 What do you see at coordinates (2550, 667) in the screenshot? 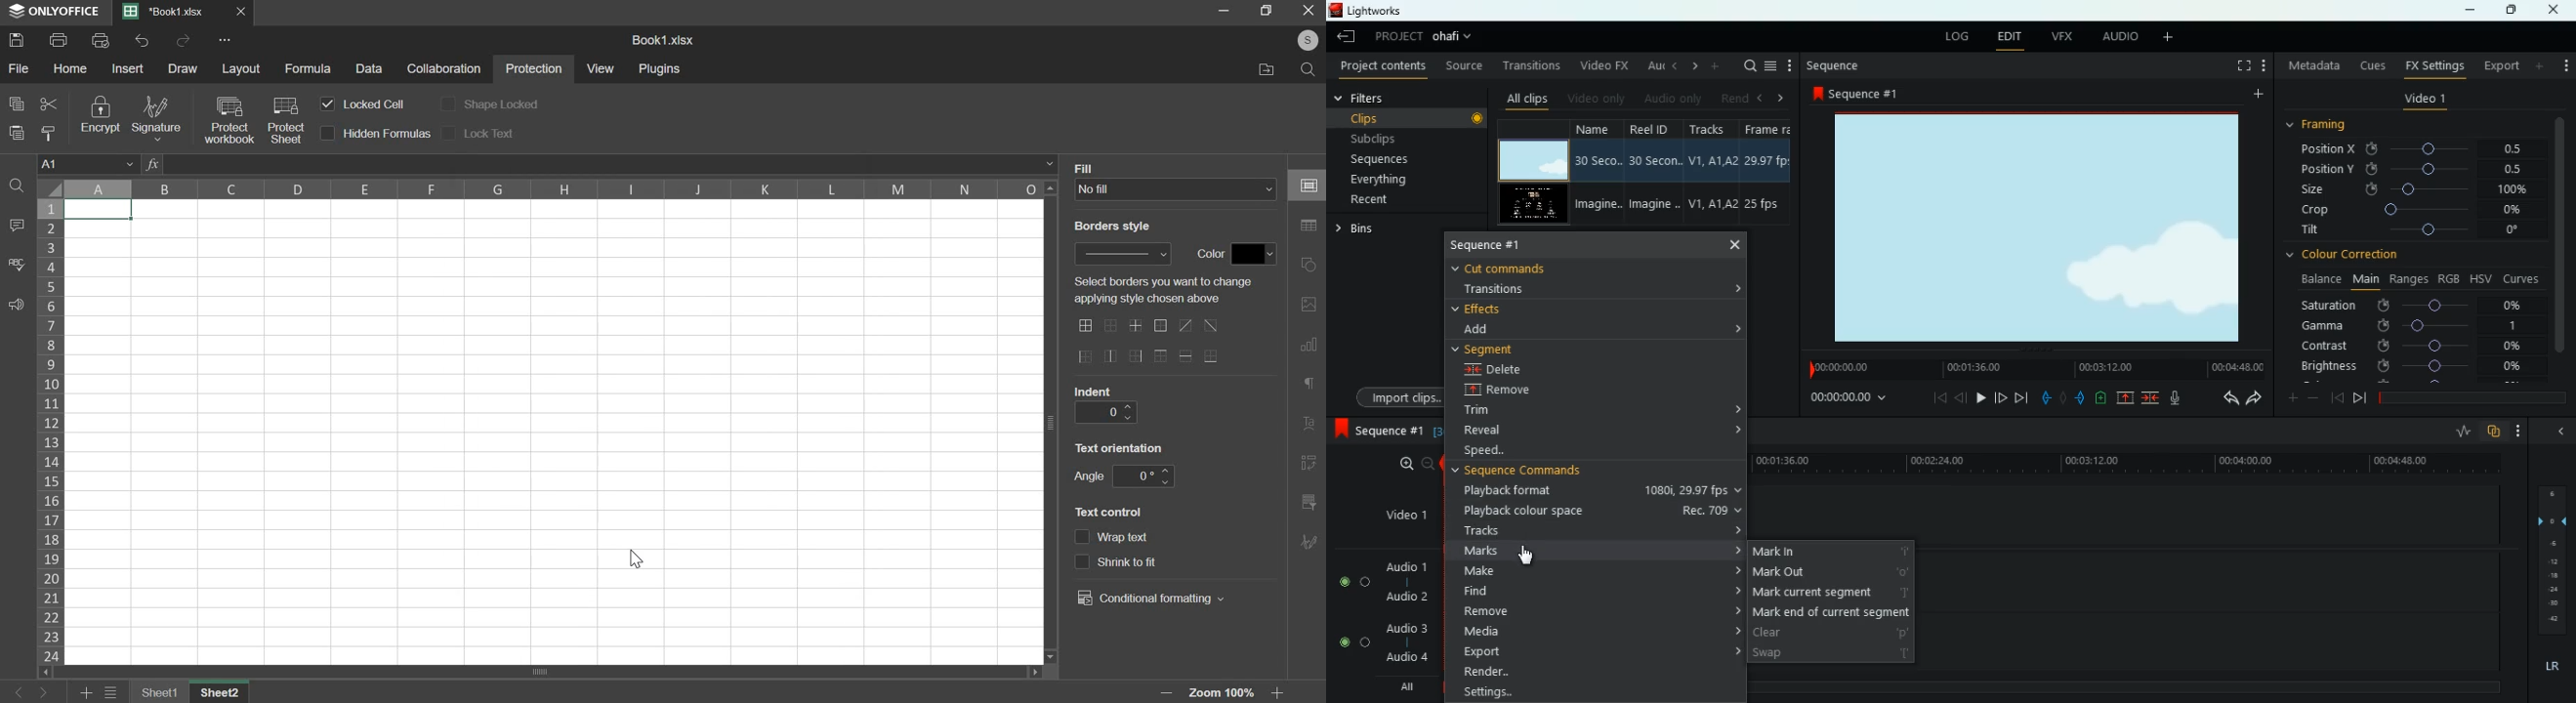
I see `lr` at bounding box center [2550, 667].